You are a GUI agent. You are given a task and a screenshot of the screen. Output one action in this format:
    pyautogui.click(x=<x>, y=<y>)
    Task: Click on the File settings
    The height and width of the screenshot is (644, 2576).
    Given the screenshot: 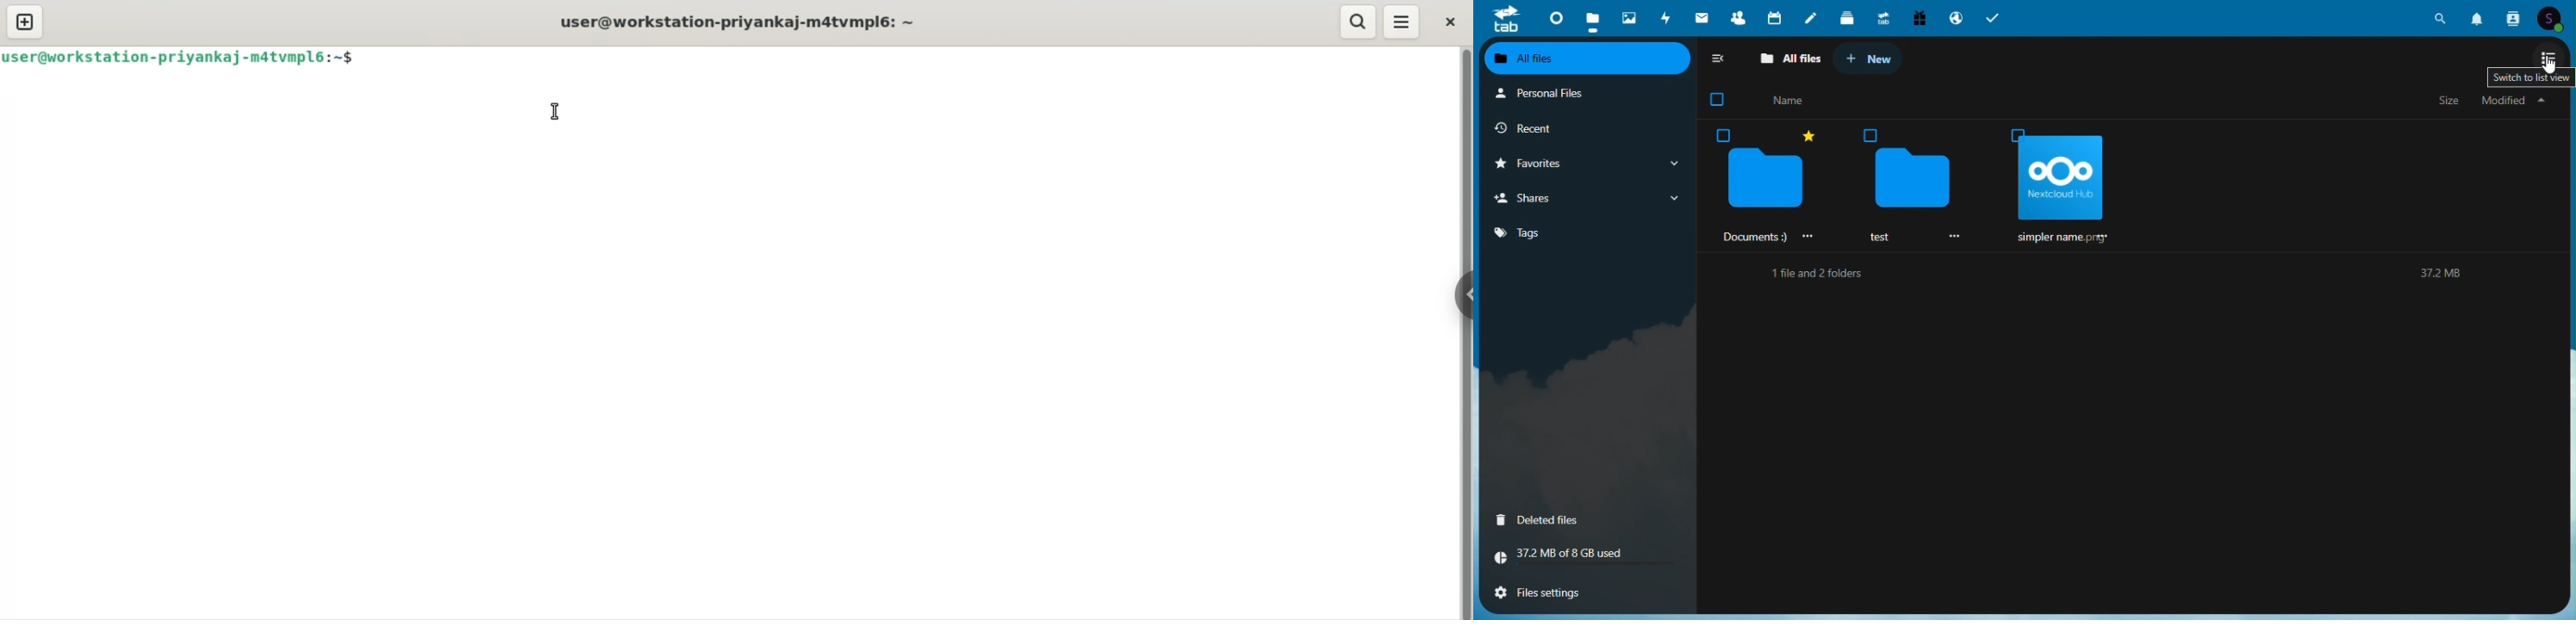 What is the action you would take?
    pyautogui.click(x=1542, y=592)
    